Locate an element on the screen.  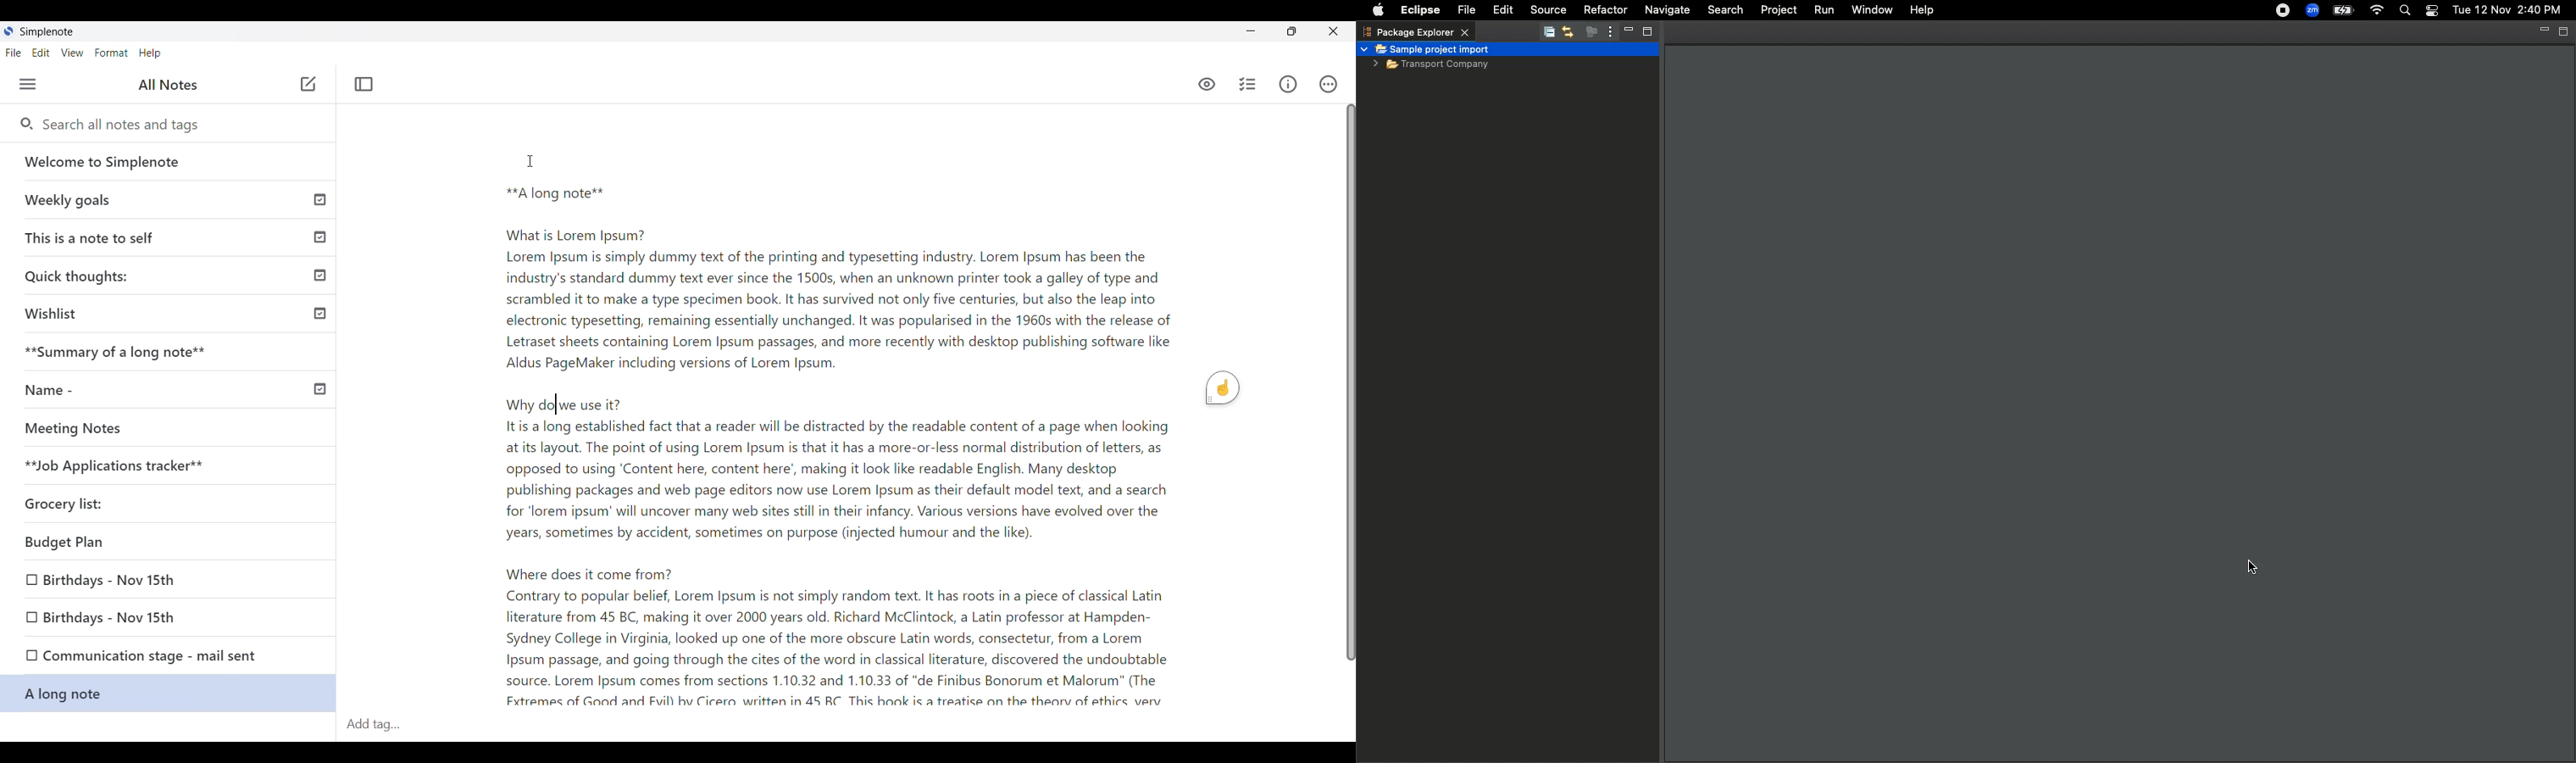
SimpleNote is located at coordinates (43, 31).